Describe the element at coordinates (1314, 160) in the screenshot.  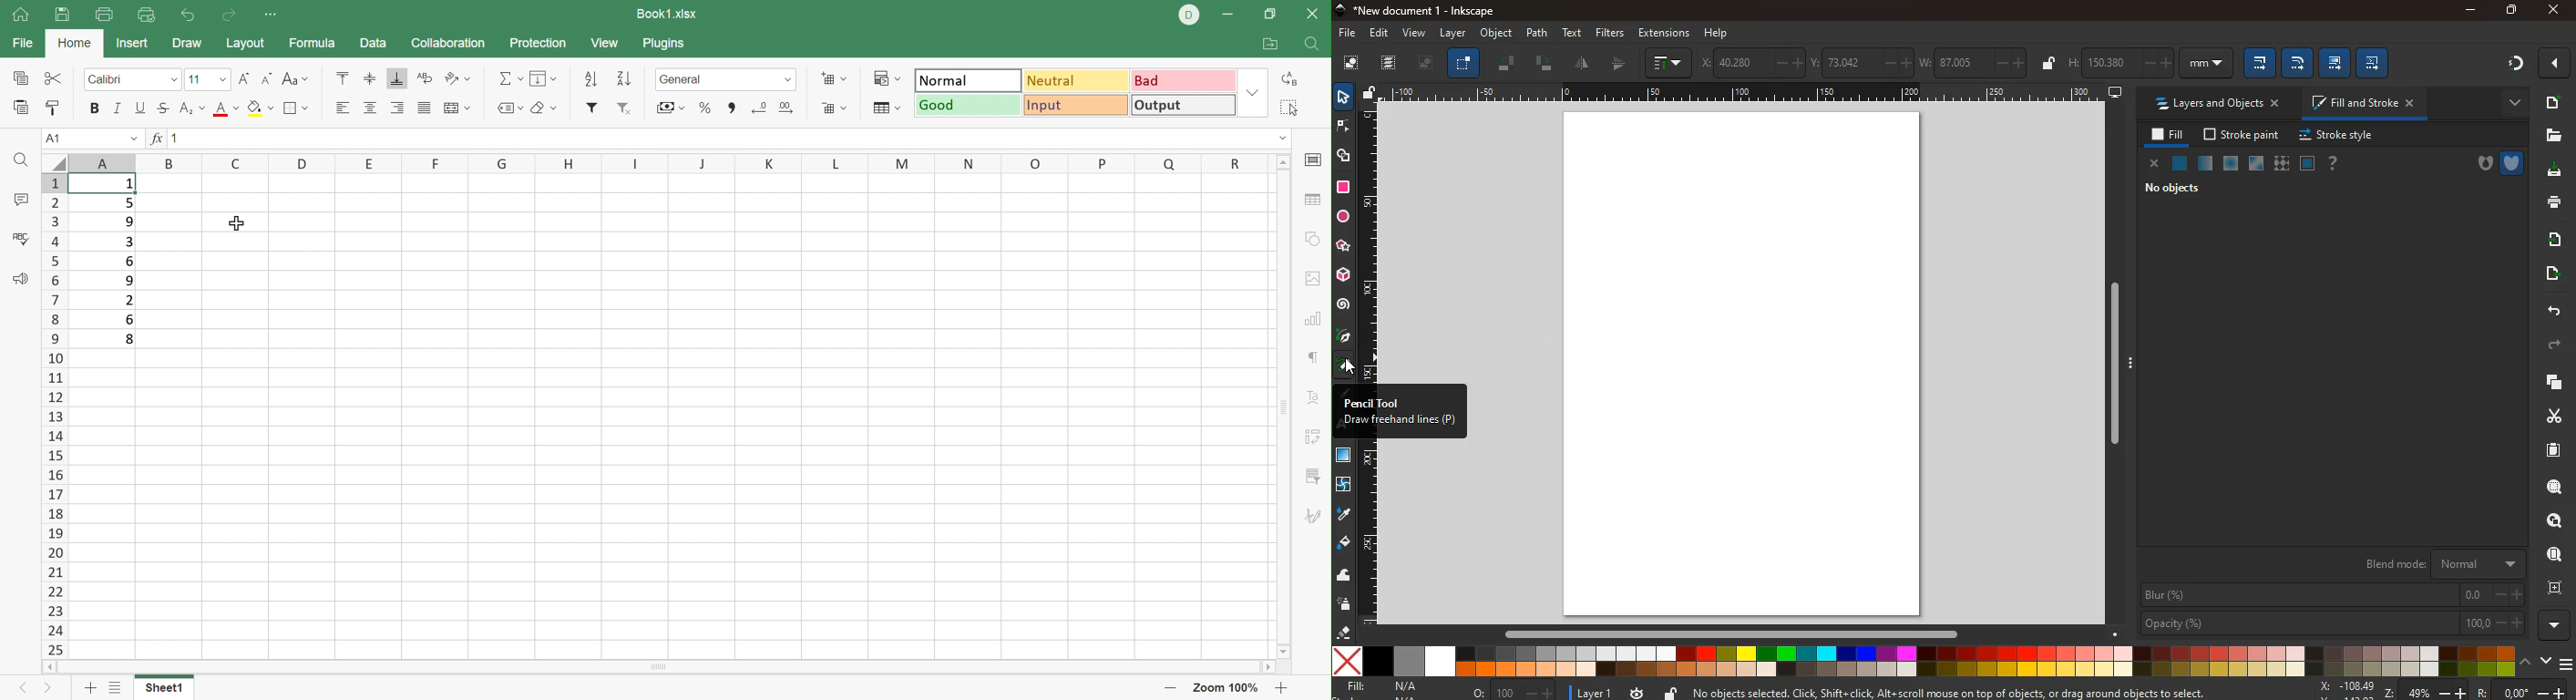
I see `Cell settings` at that location.